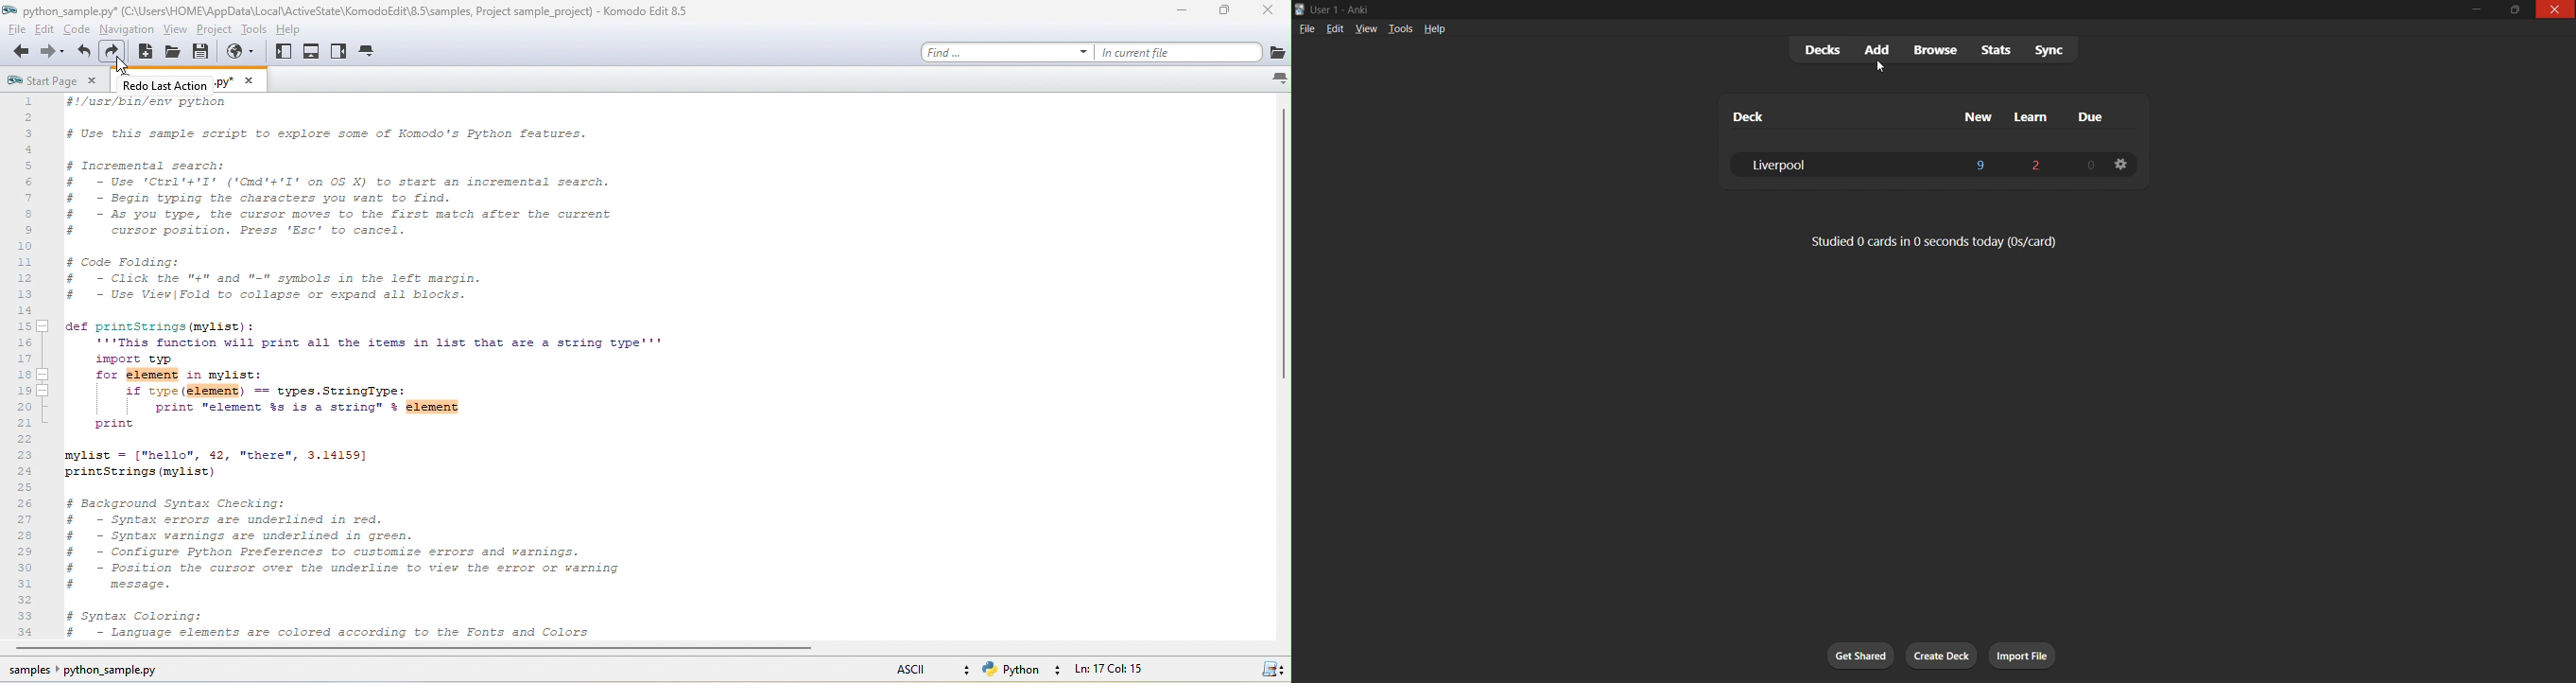  What do you see at coordinates (2033, 163) in the screenshot?
I see `2` at bounding box center [2033, 163].